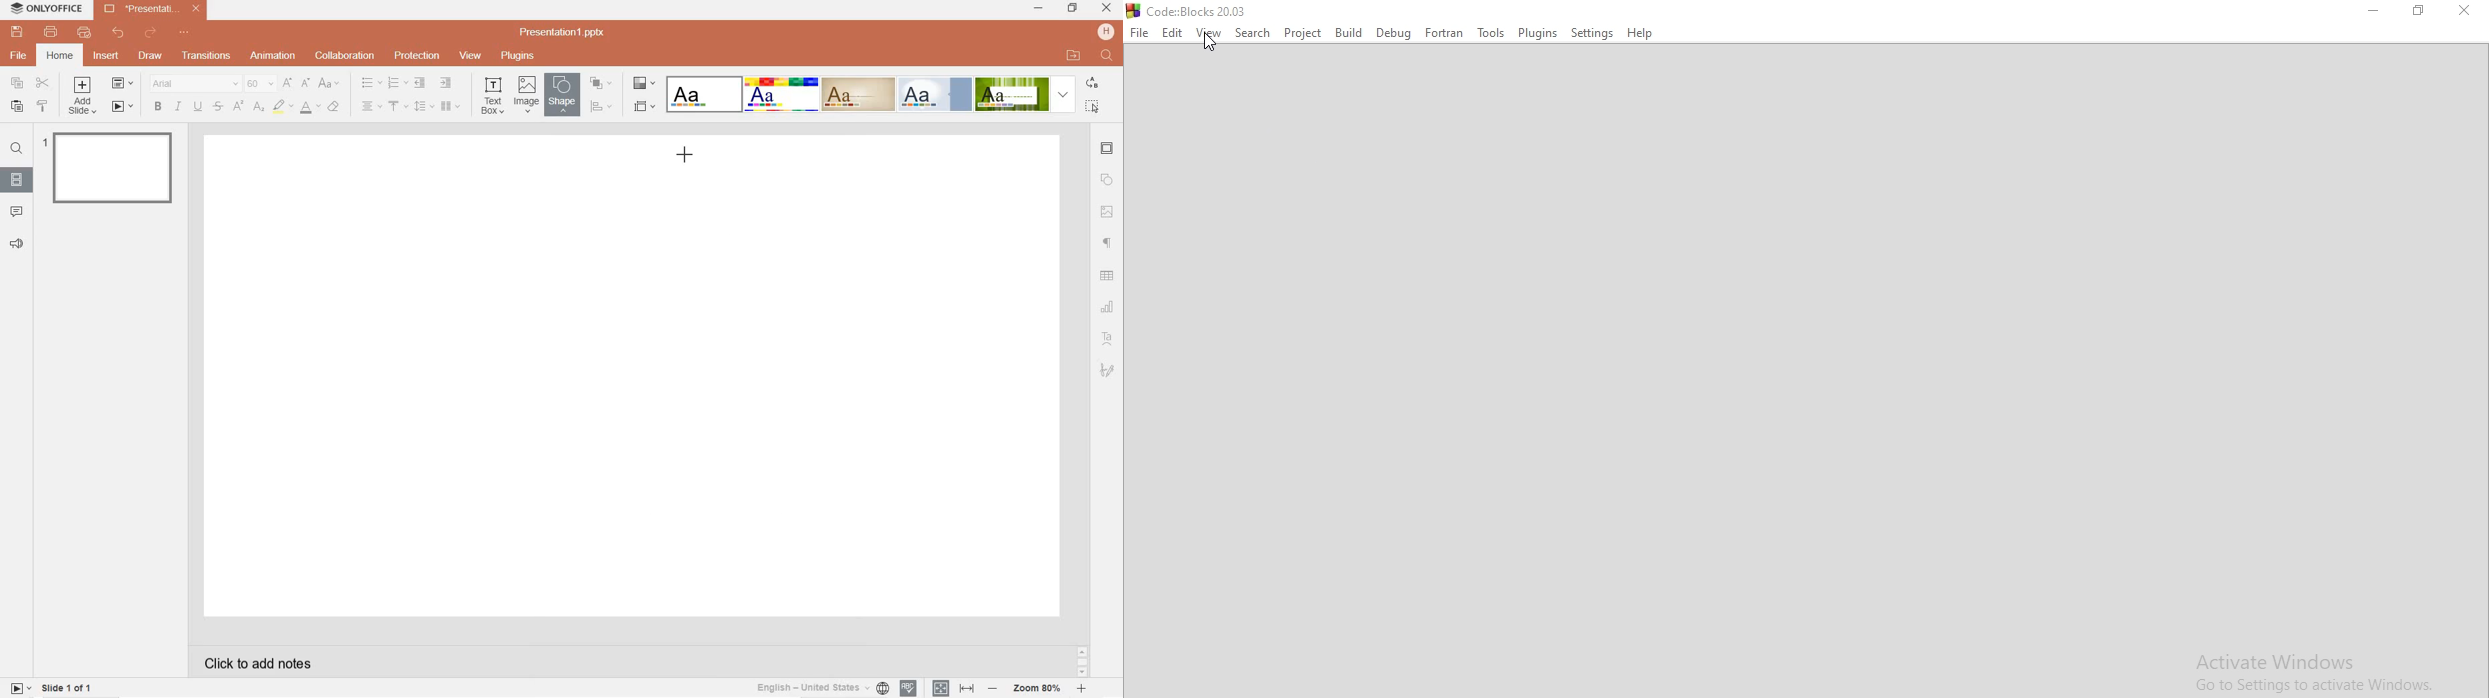 The height and width of the screenshot is (700, 2492). I want to click on horizontal align, so click(371, 107).